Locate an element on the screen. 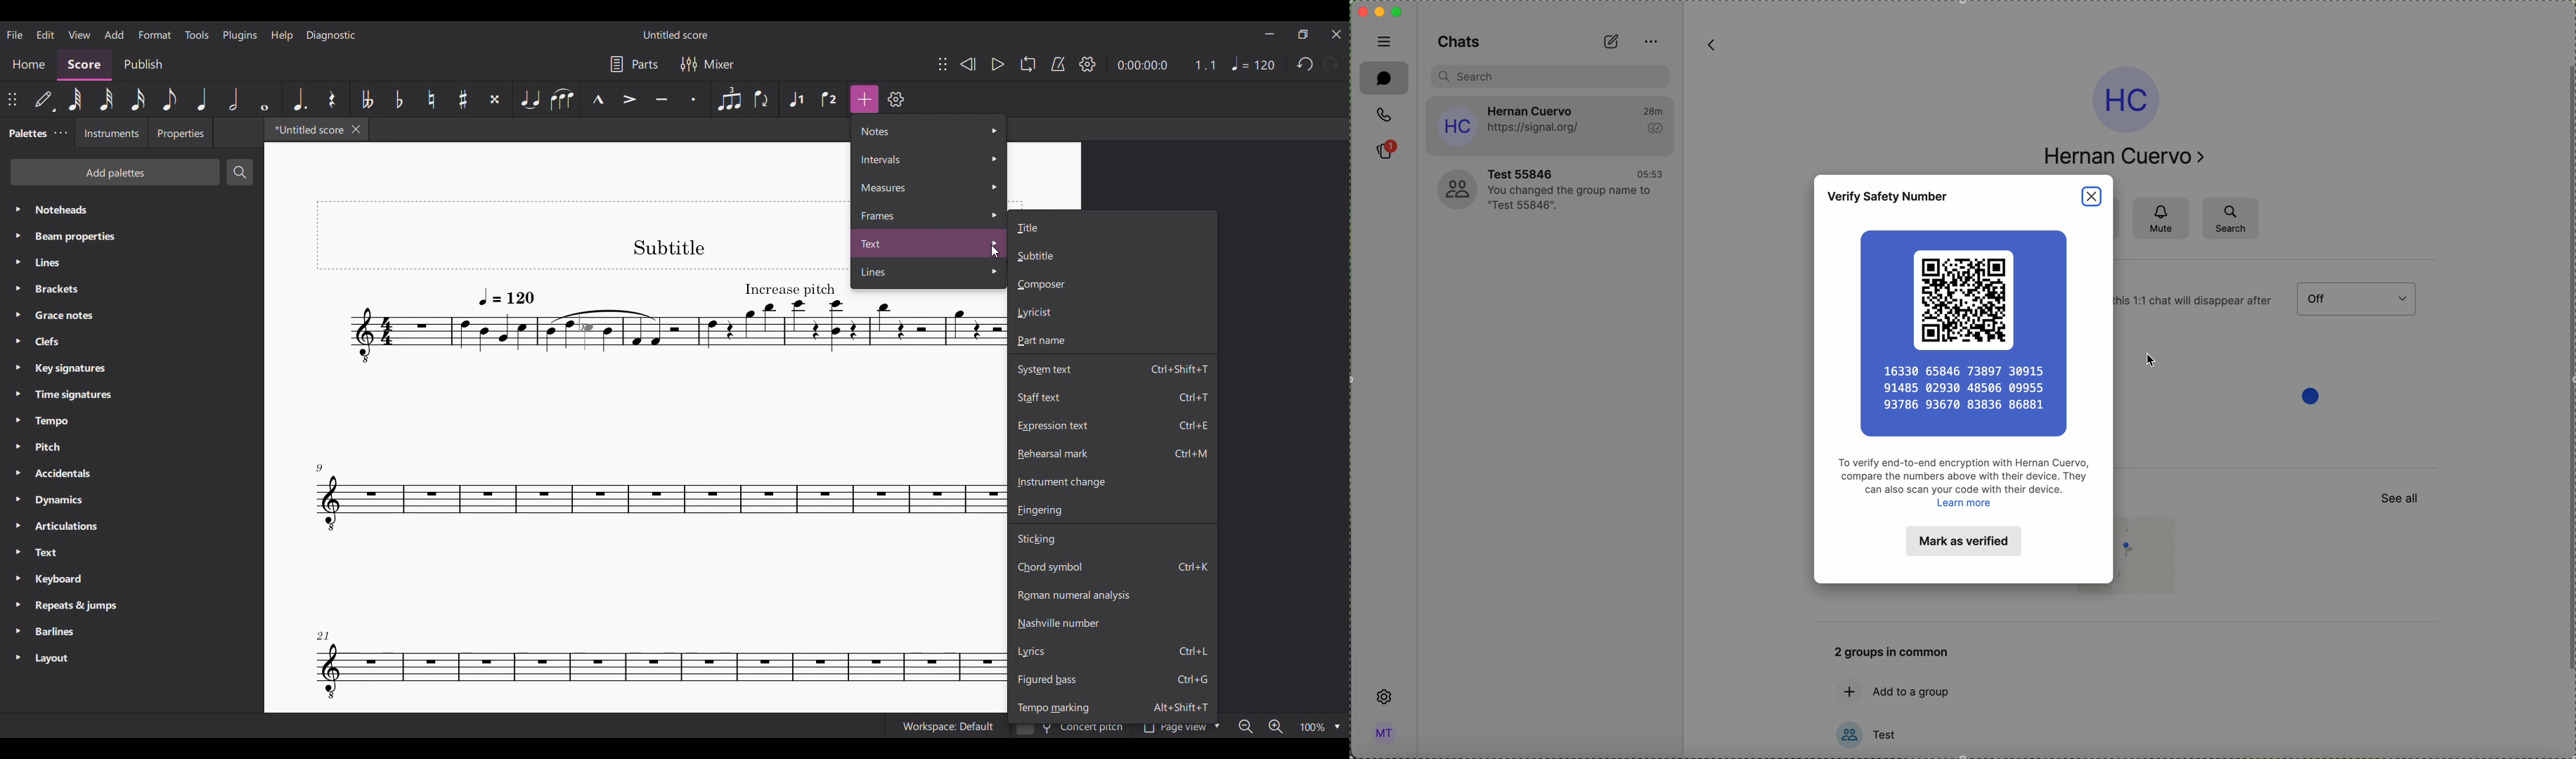 The width and height of the screenshot is (2576, 784). screen buttons is located at coordinates (1377, 11).